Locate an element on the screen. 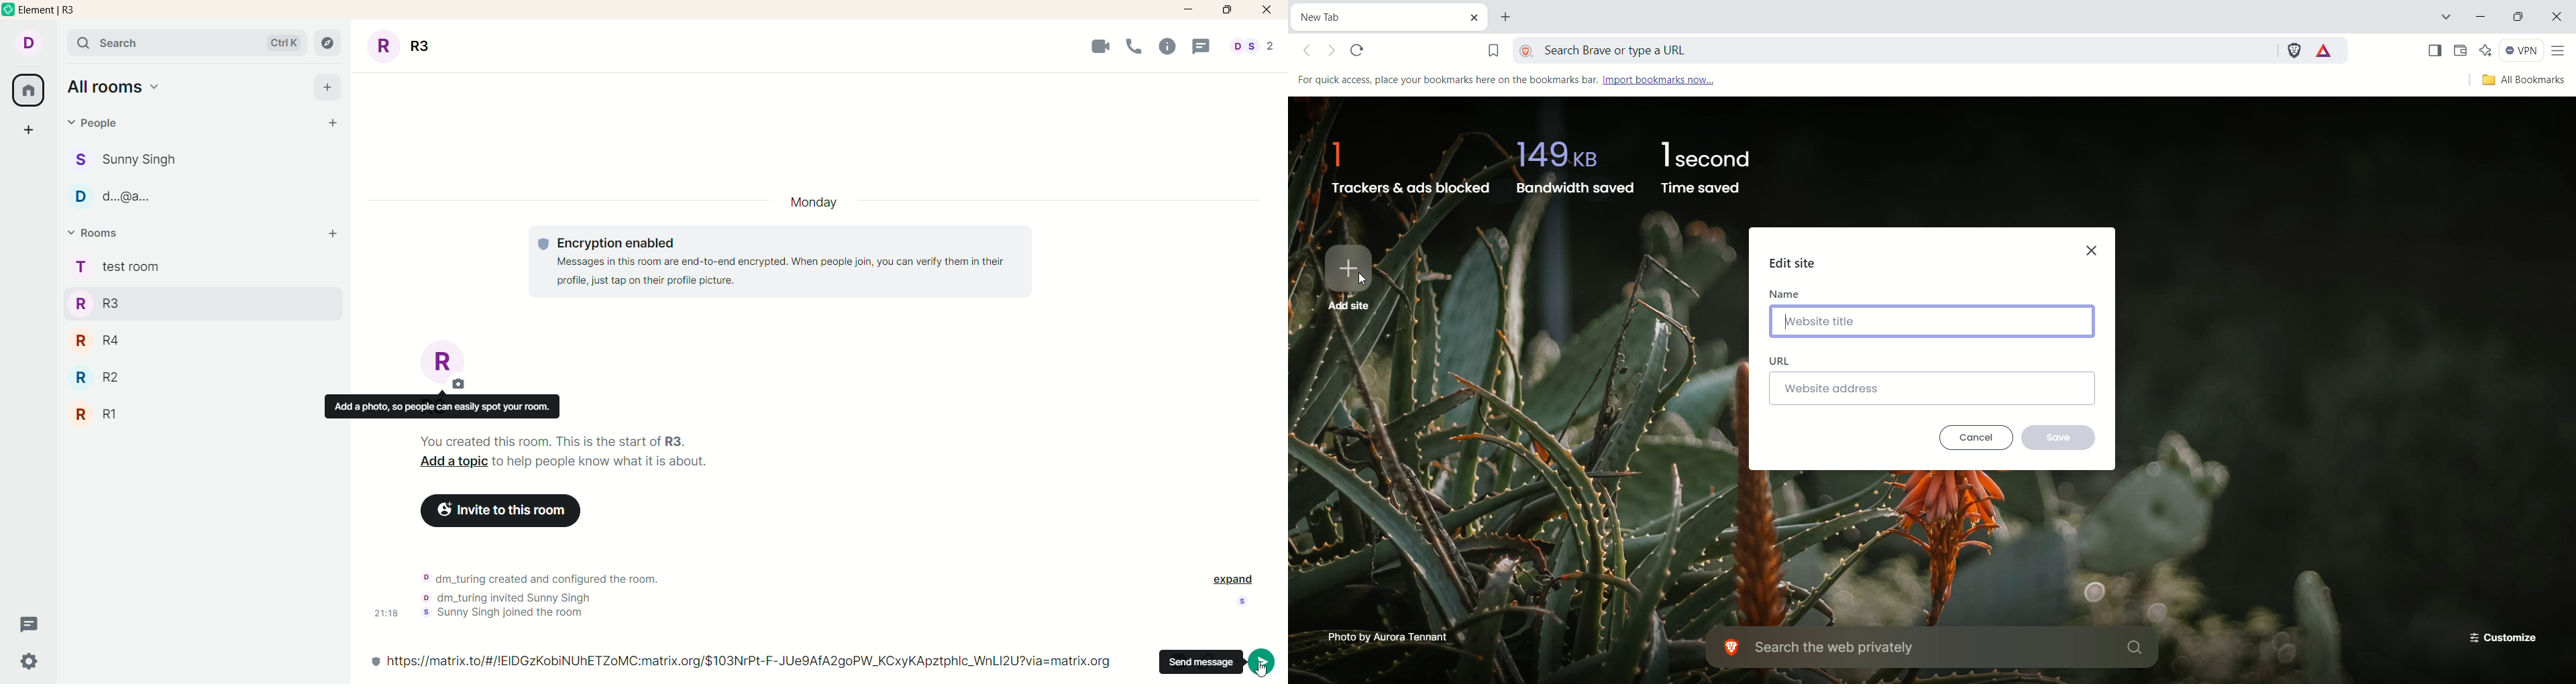 Image resolution: width=2576 pixels, height=700 pixels. rooms is located at coordinates (119, 266).